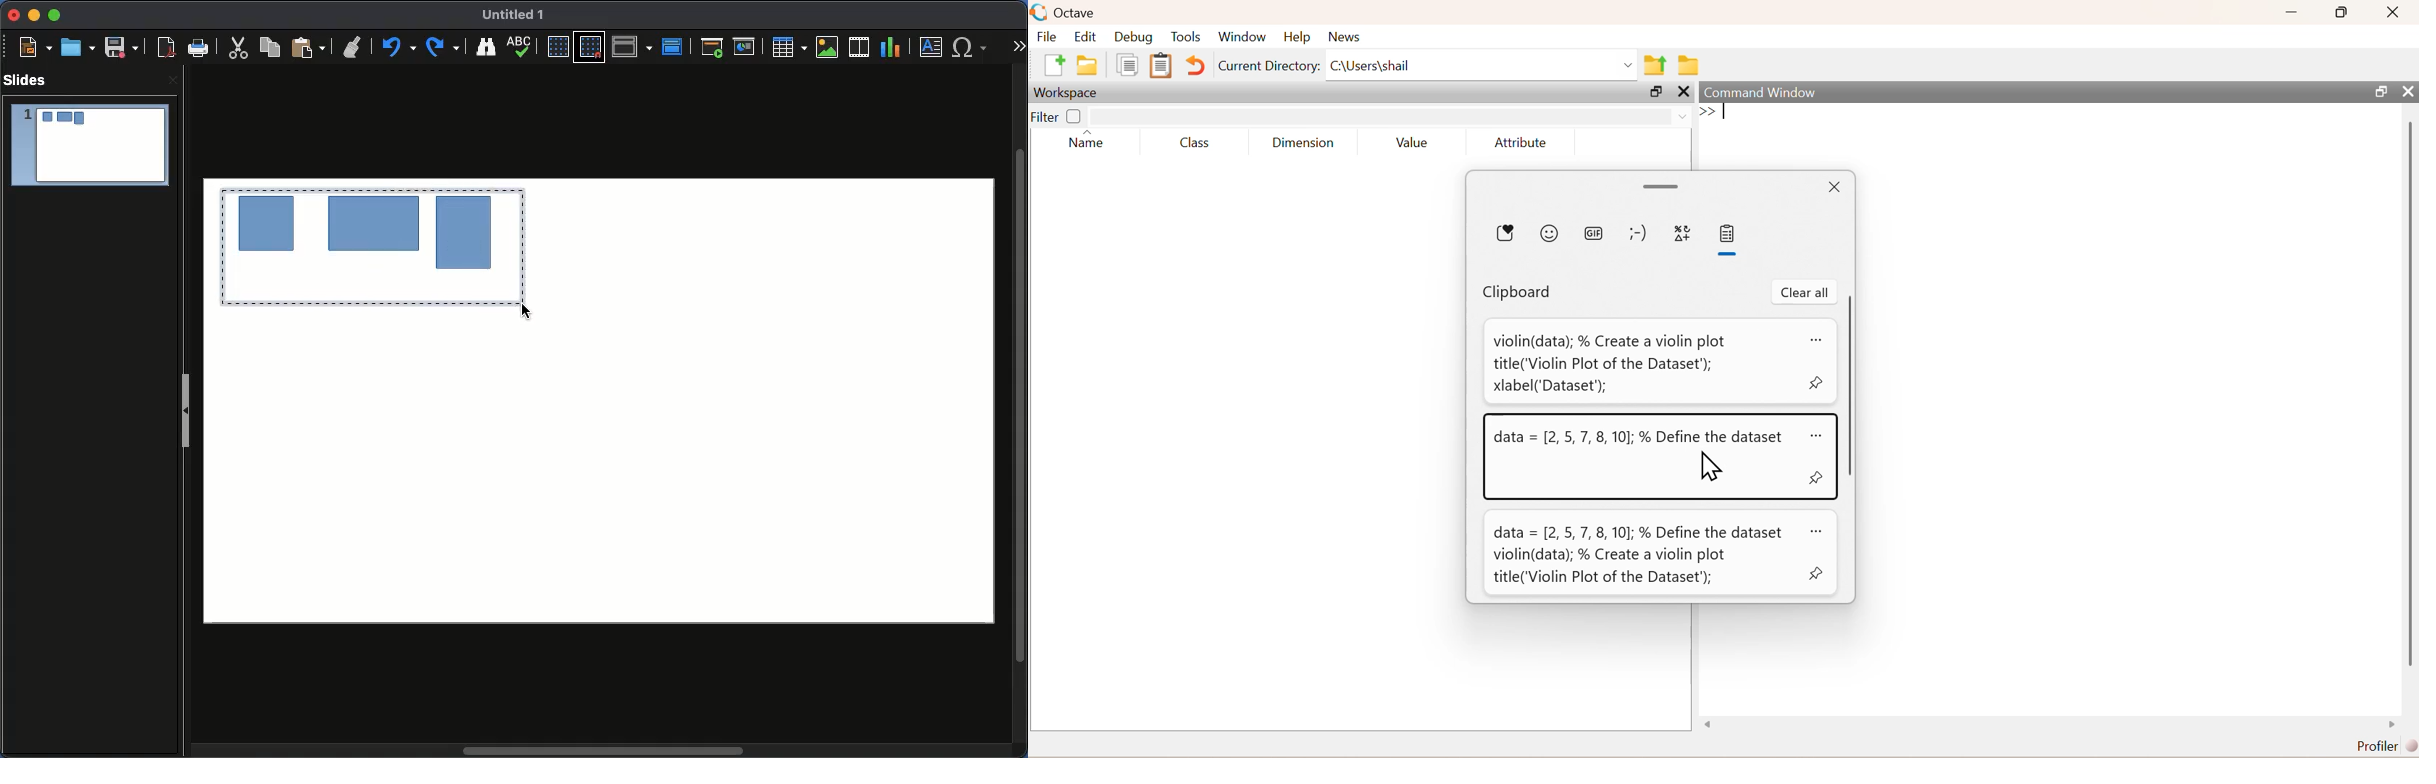 The height and width of the screenshot is (784, 2436). I want to click on data = [2, 5, 7, 8, 10]; % Define the dataset
violin(data); % Create a violin plot
title('Violin Plot of the Dataset’);, so click(1639, 555).